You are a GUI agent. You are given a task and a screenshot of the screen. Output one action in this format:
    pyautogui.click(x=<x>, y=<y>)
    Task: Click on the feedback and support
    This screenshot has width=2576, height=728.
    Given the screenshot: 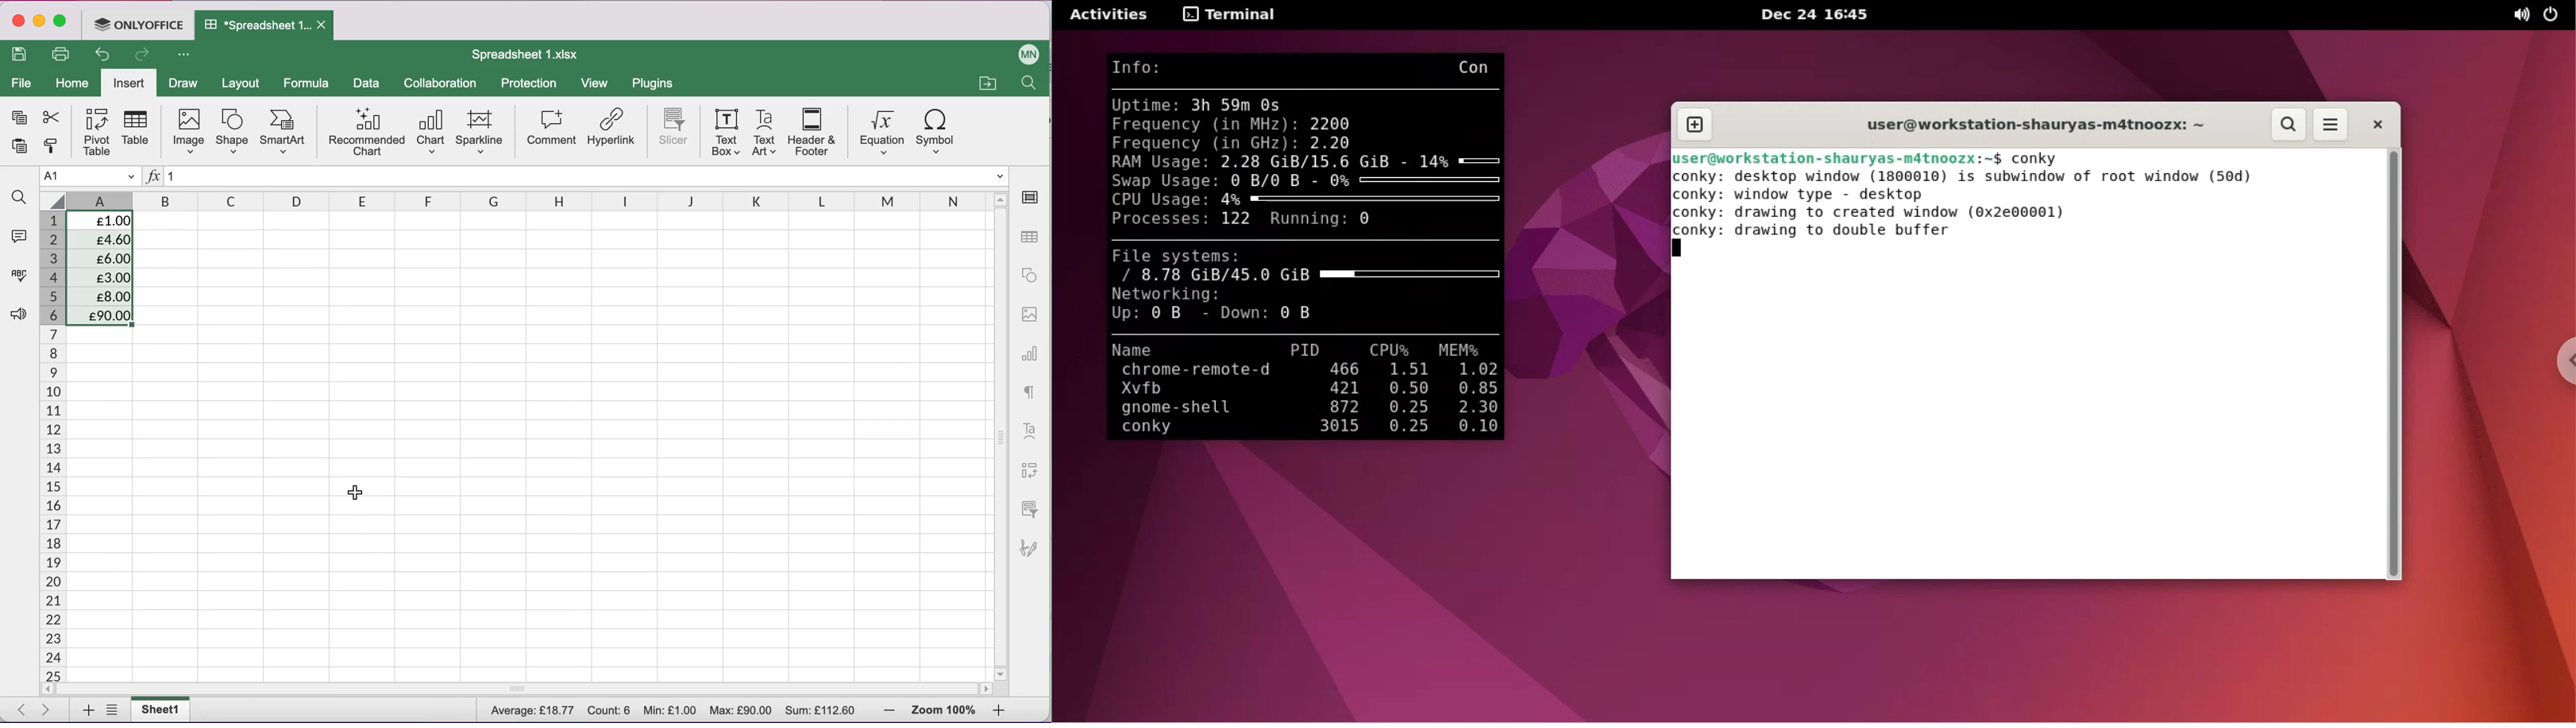 What is the action you would take?
    pyautogui.click(x=18, y=313)
    